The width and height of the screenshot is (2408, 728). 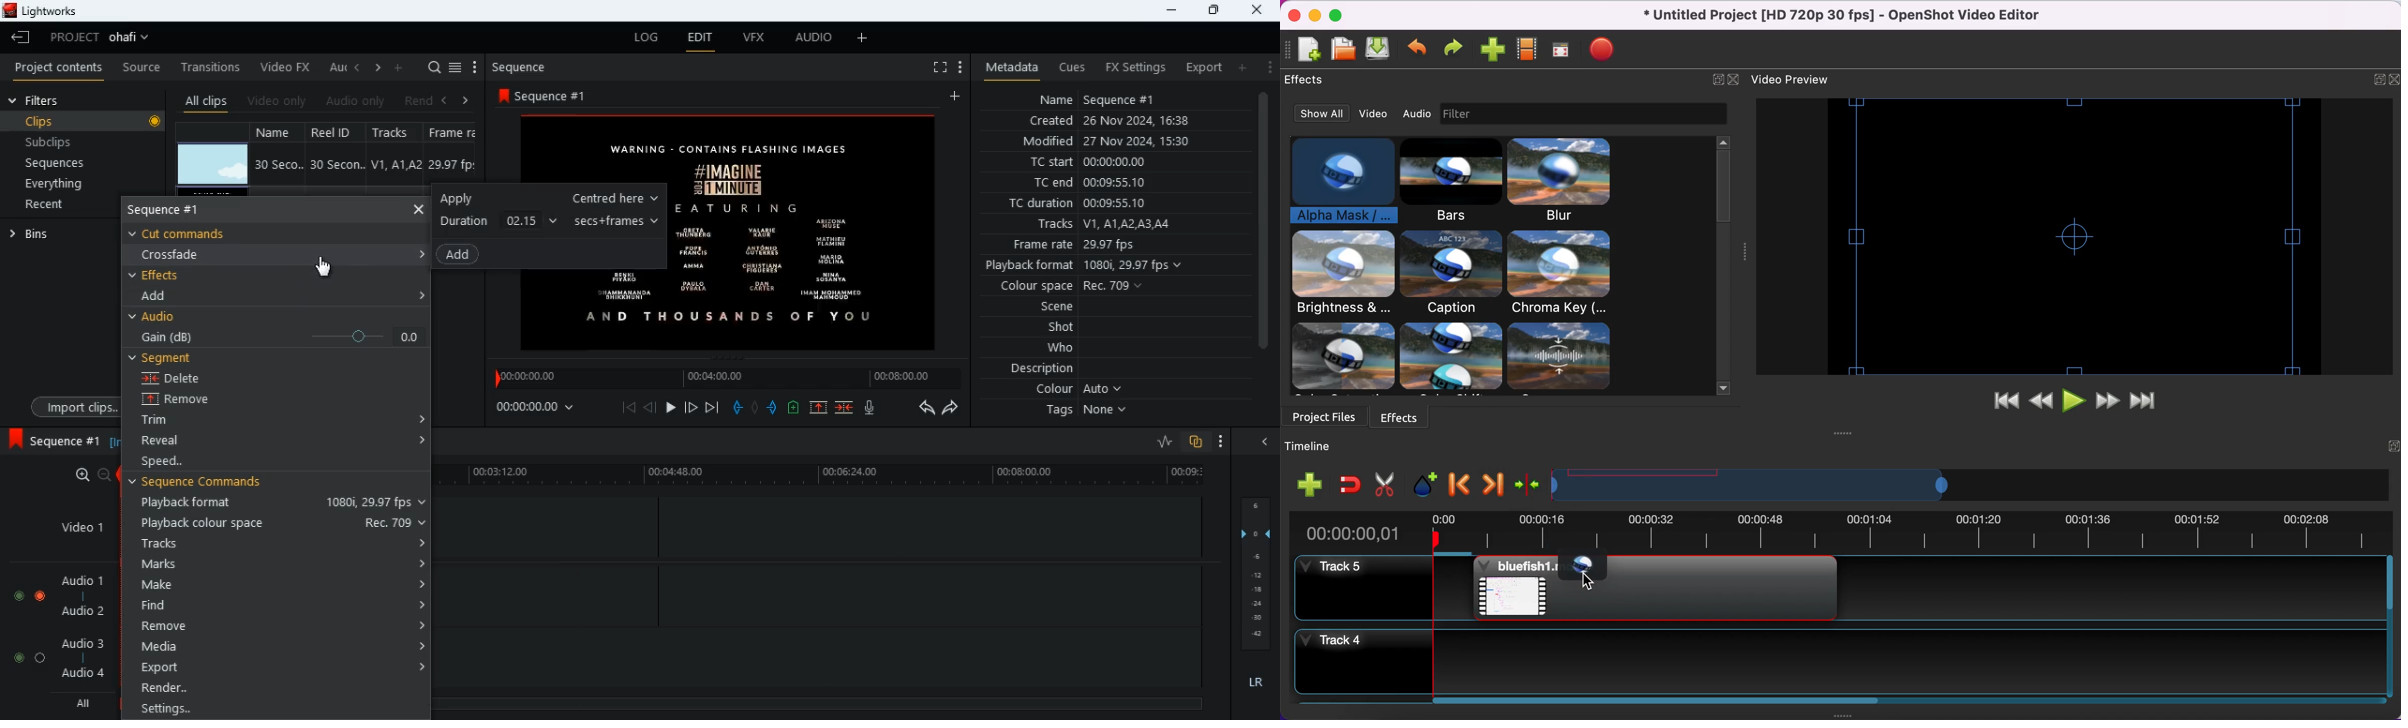 I want to click on Settings, so click(x=278, y=707).